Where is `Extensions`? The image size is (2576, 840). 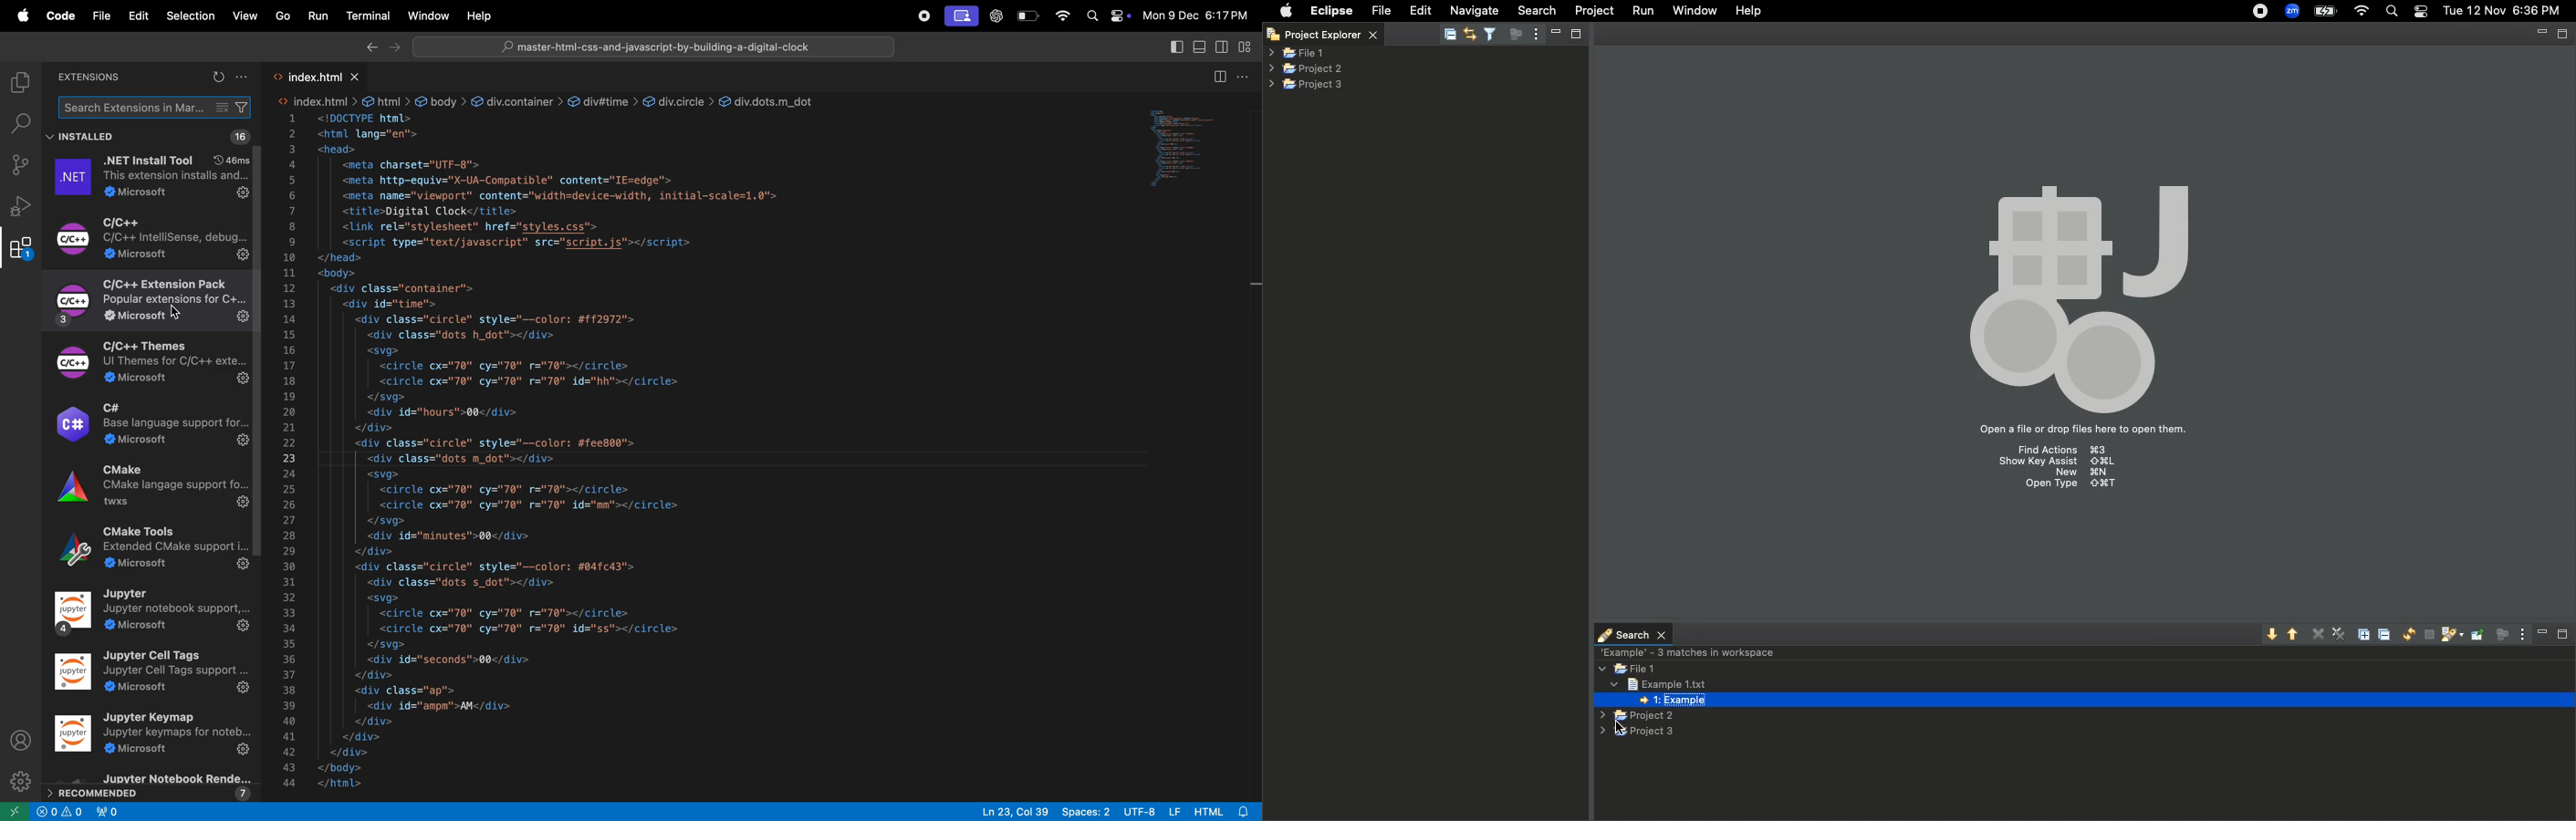
Extensions is located at coordinates (21, 249).